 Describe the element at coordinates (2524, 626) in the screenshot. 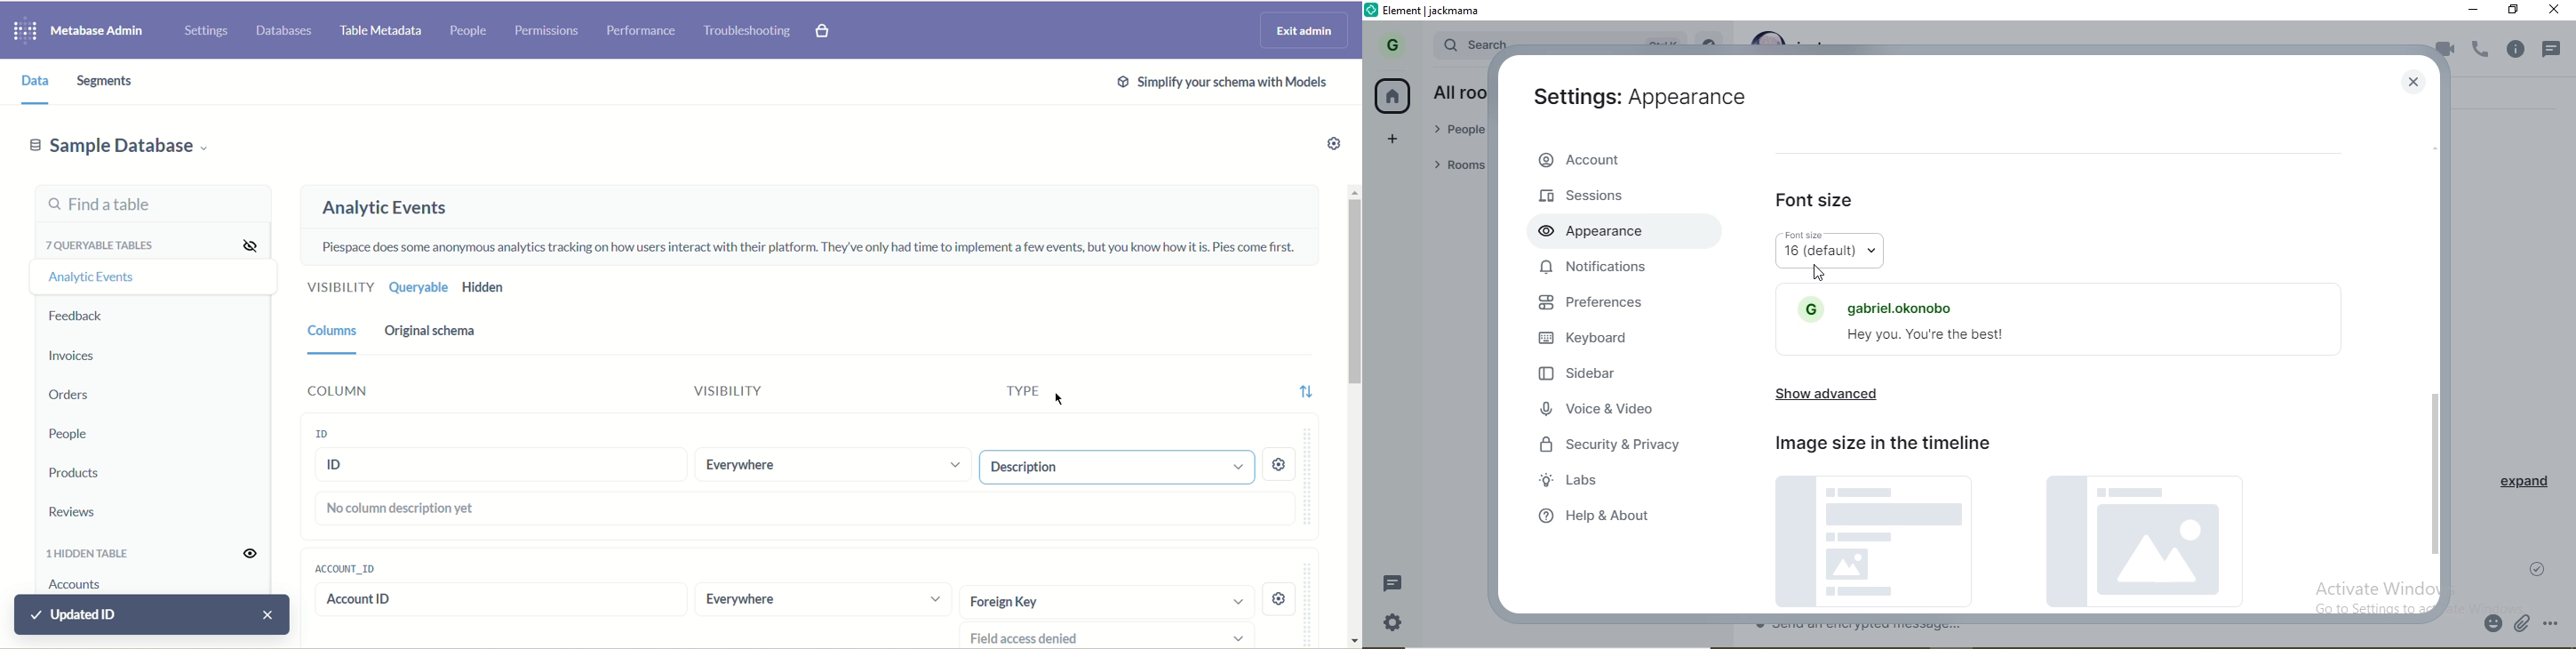

I see `attachment` at that location.